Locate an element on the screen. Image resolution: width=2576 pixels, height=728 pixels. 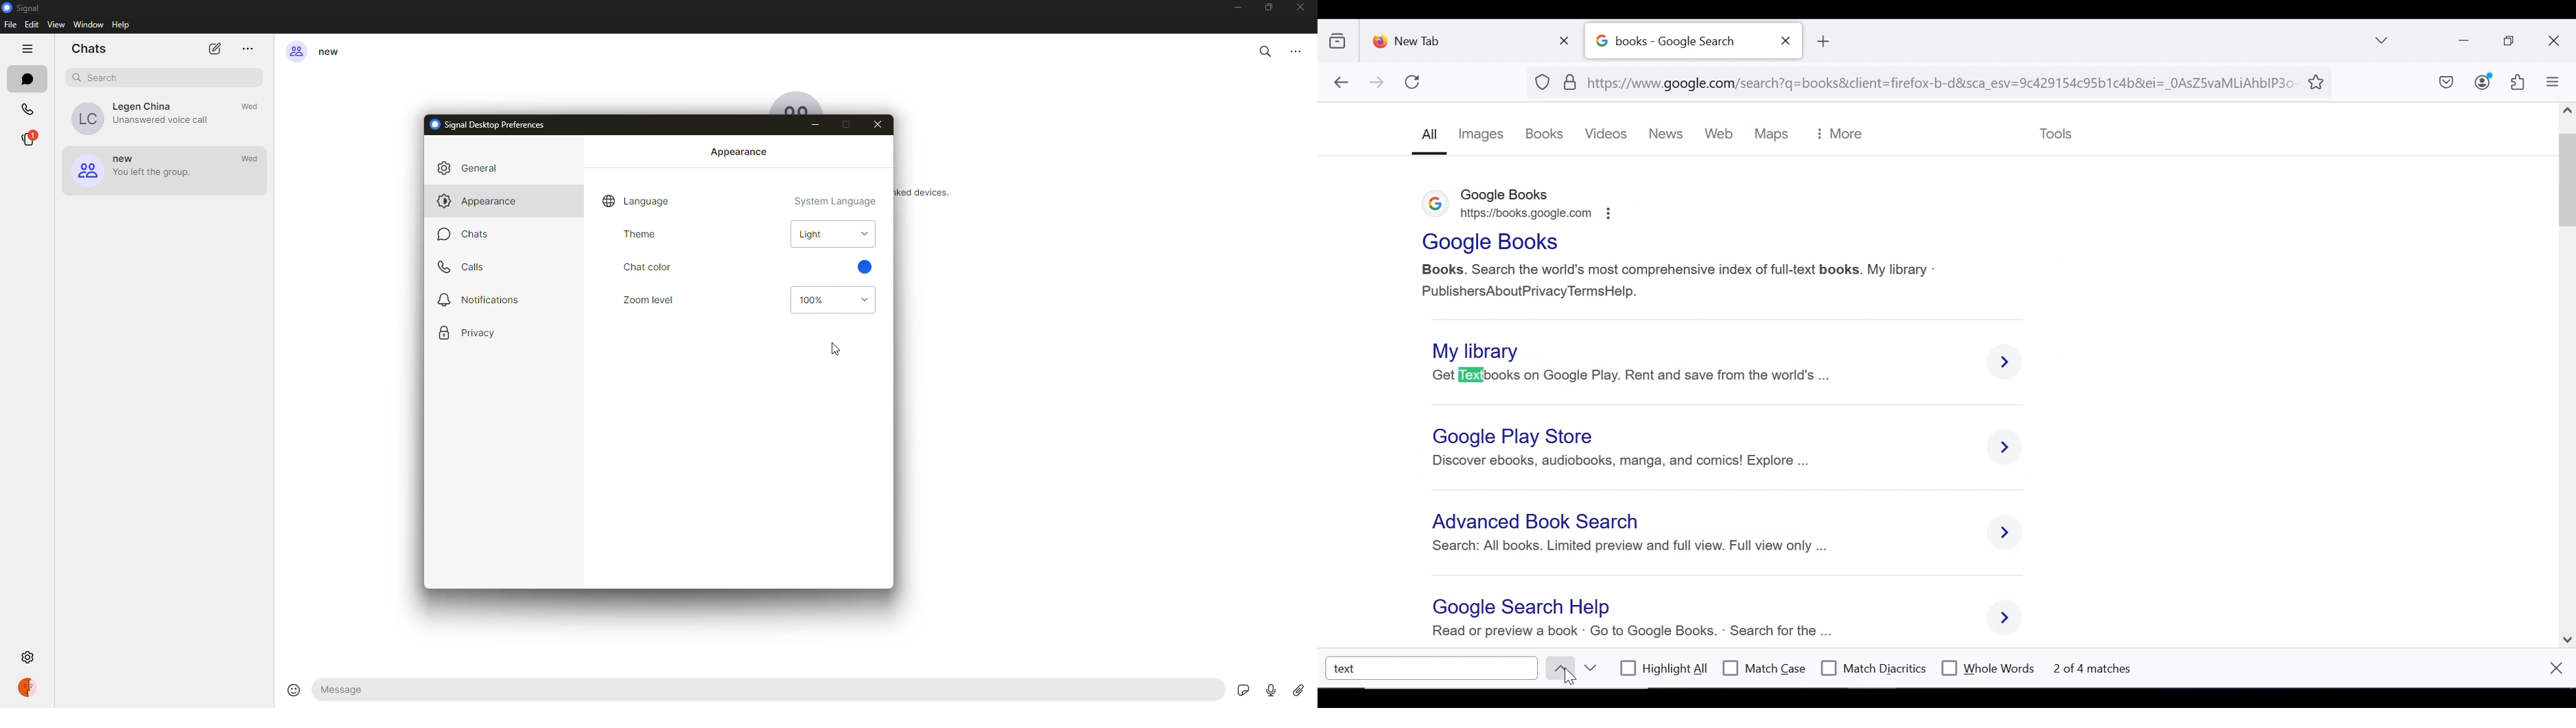
My library is located at coordinates (1483, 349).